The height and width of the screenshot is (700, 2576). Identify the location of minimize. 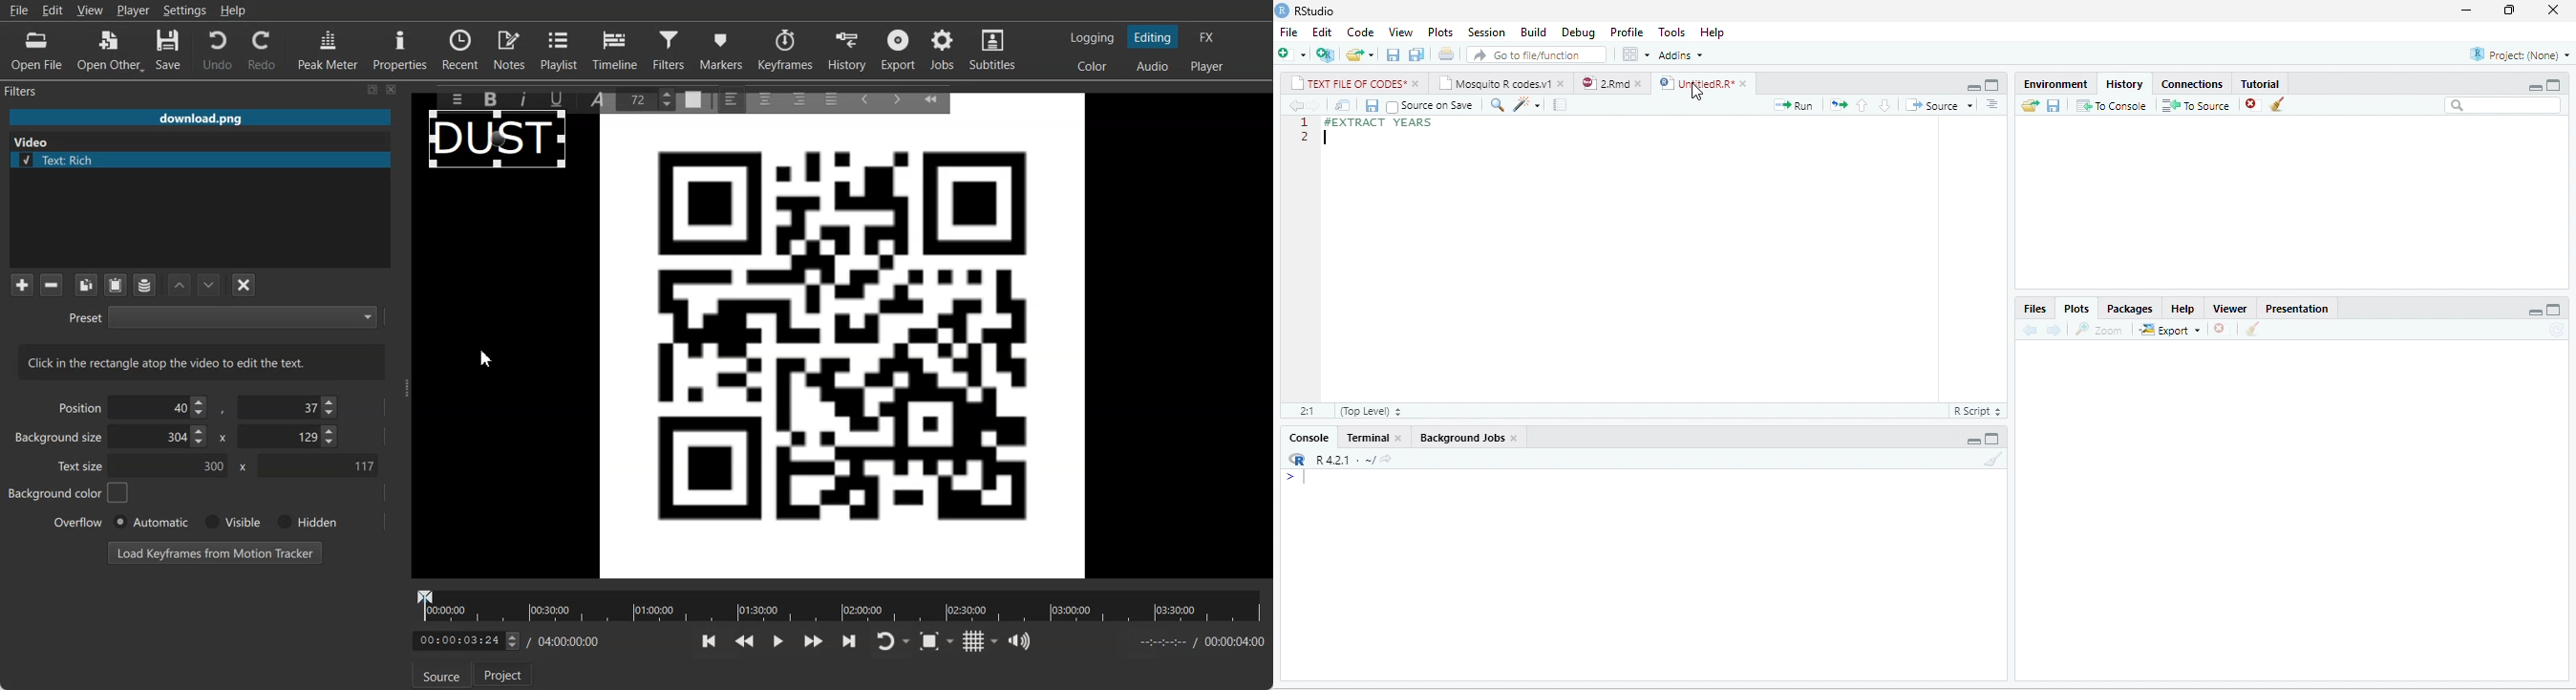
(2467, 11).